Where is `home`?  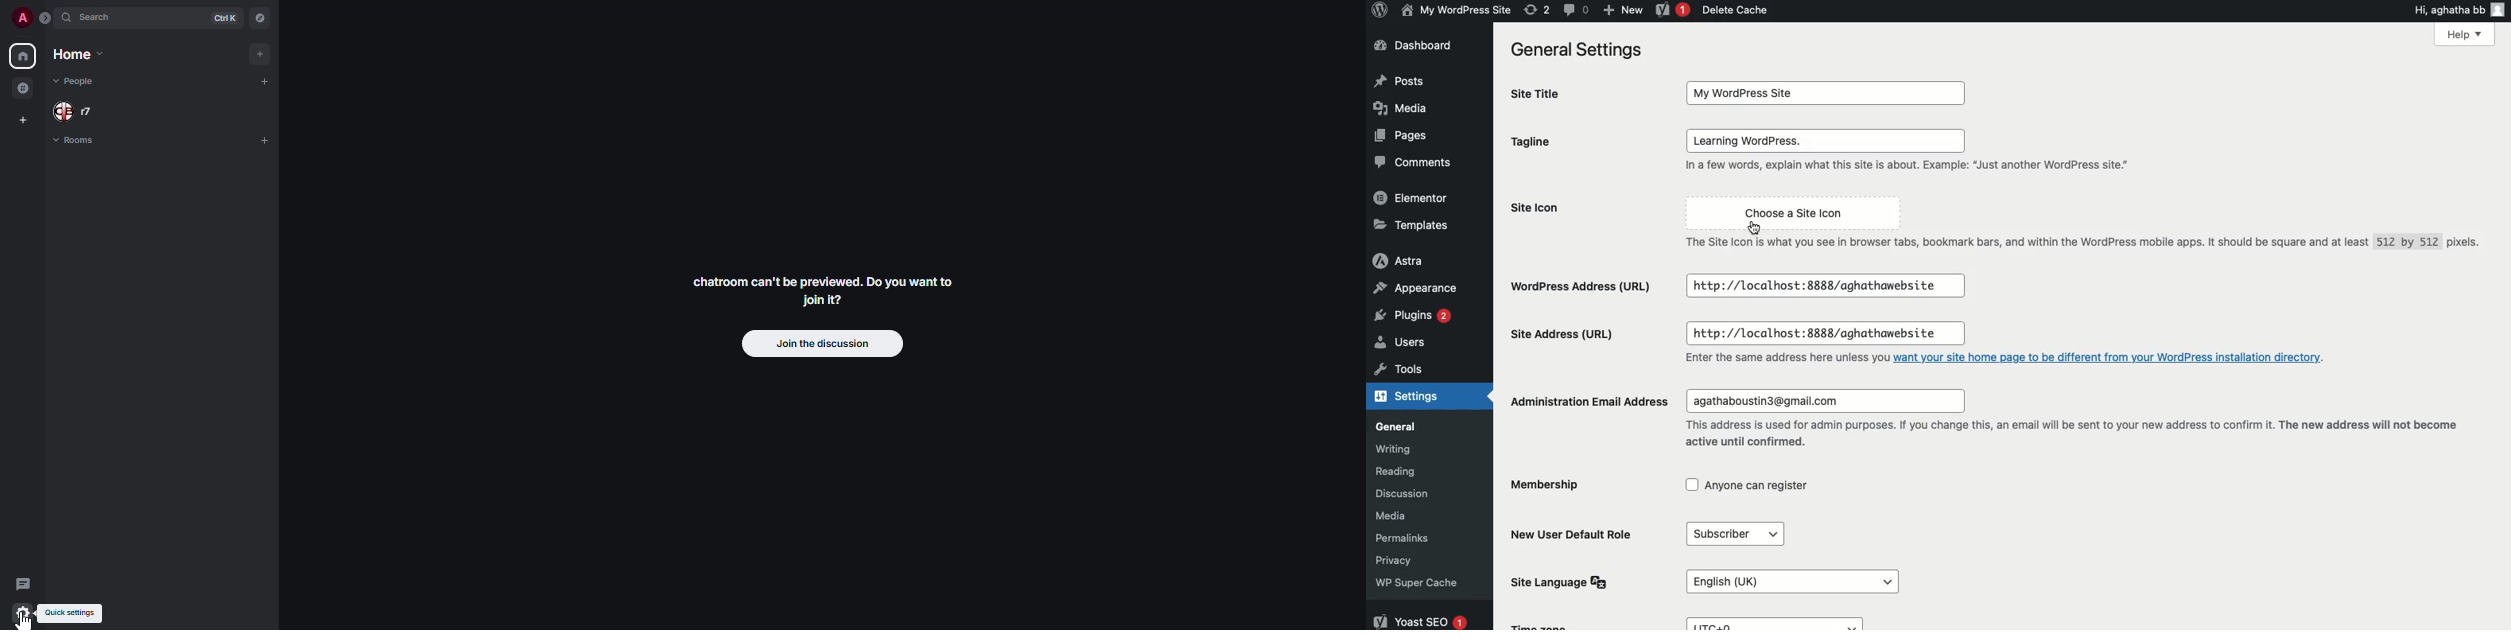 home is located at coordinates (79, 55).